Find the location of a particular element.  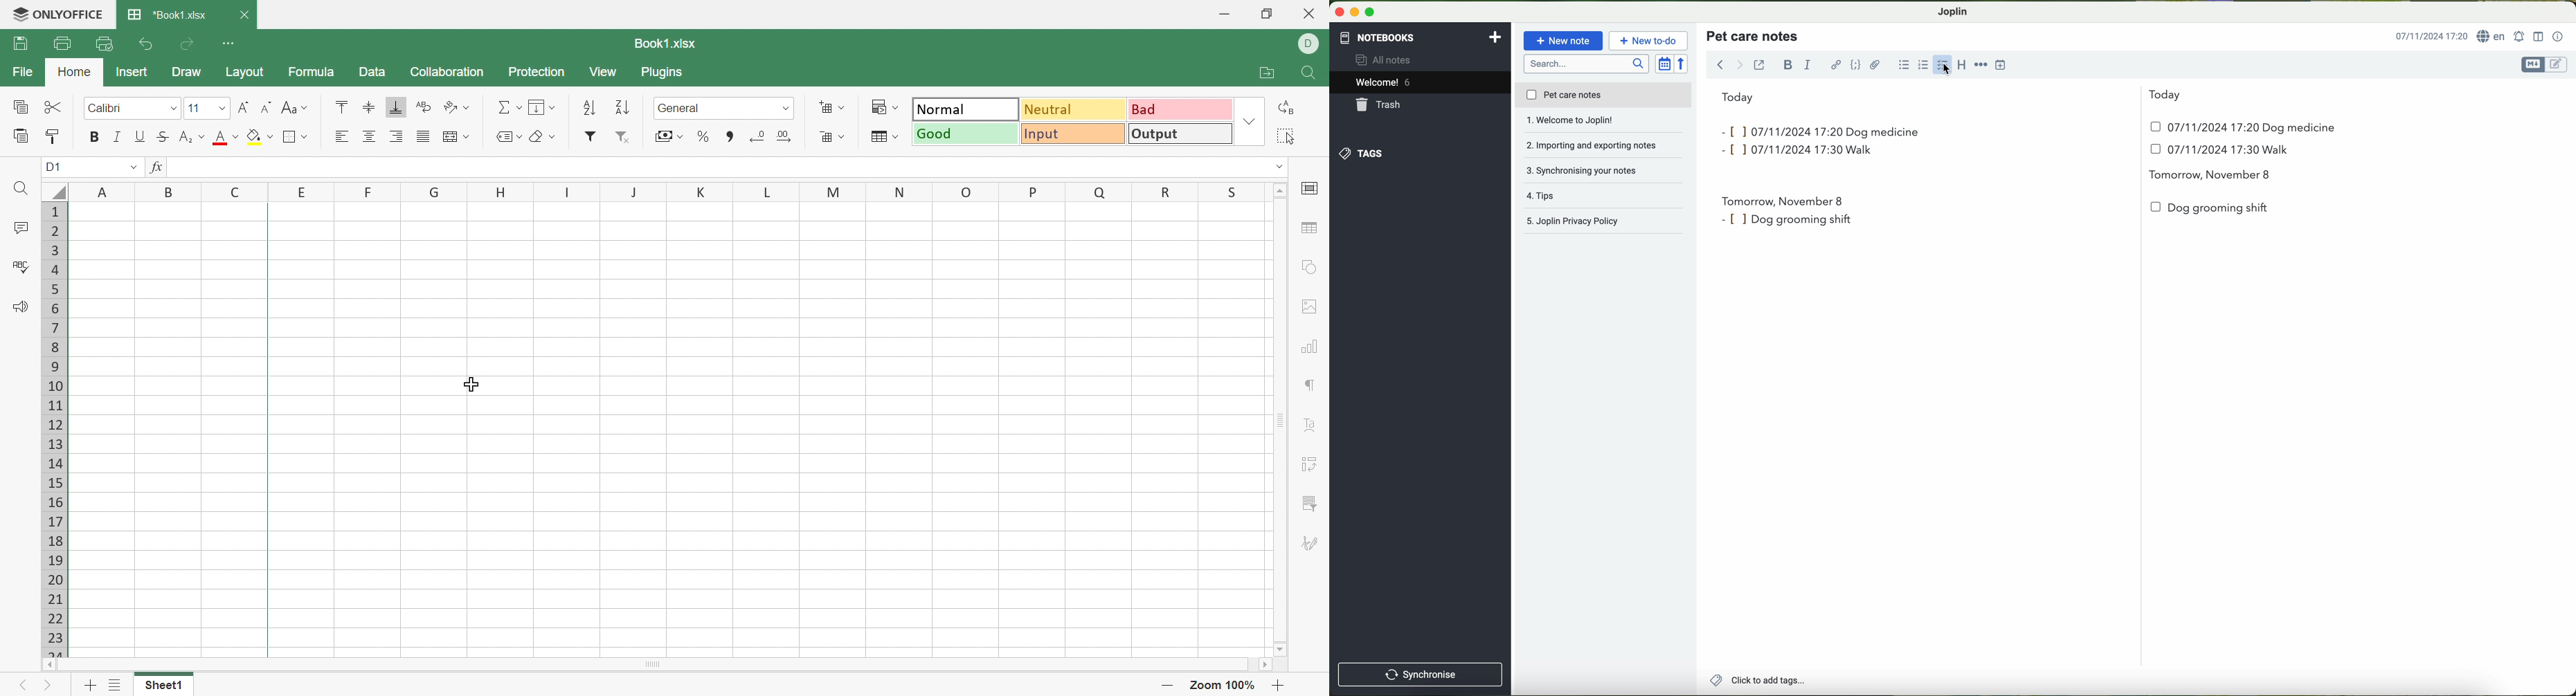

toggle editors is located at coordinates (2544, 65).